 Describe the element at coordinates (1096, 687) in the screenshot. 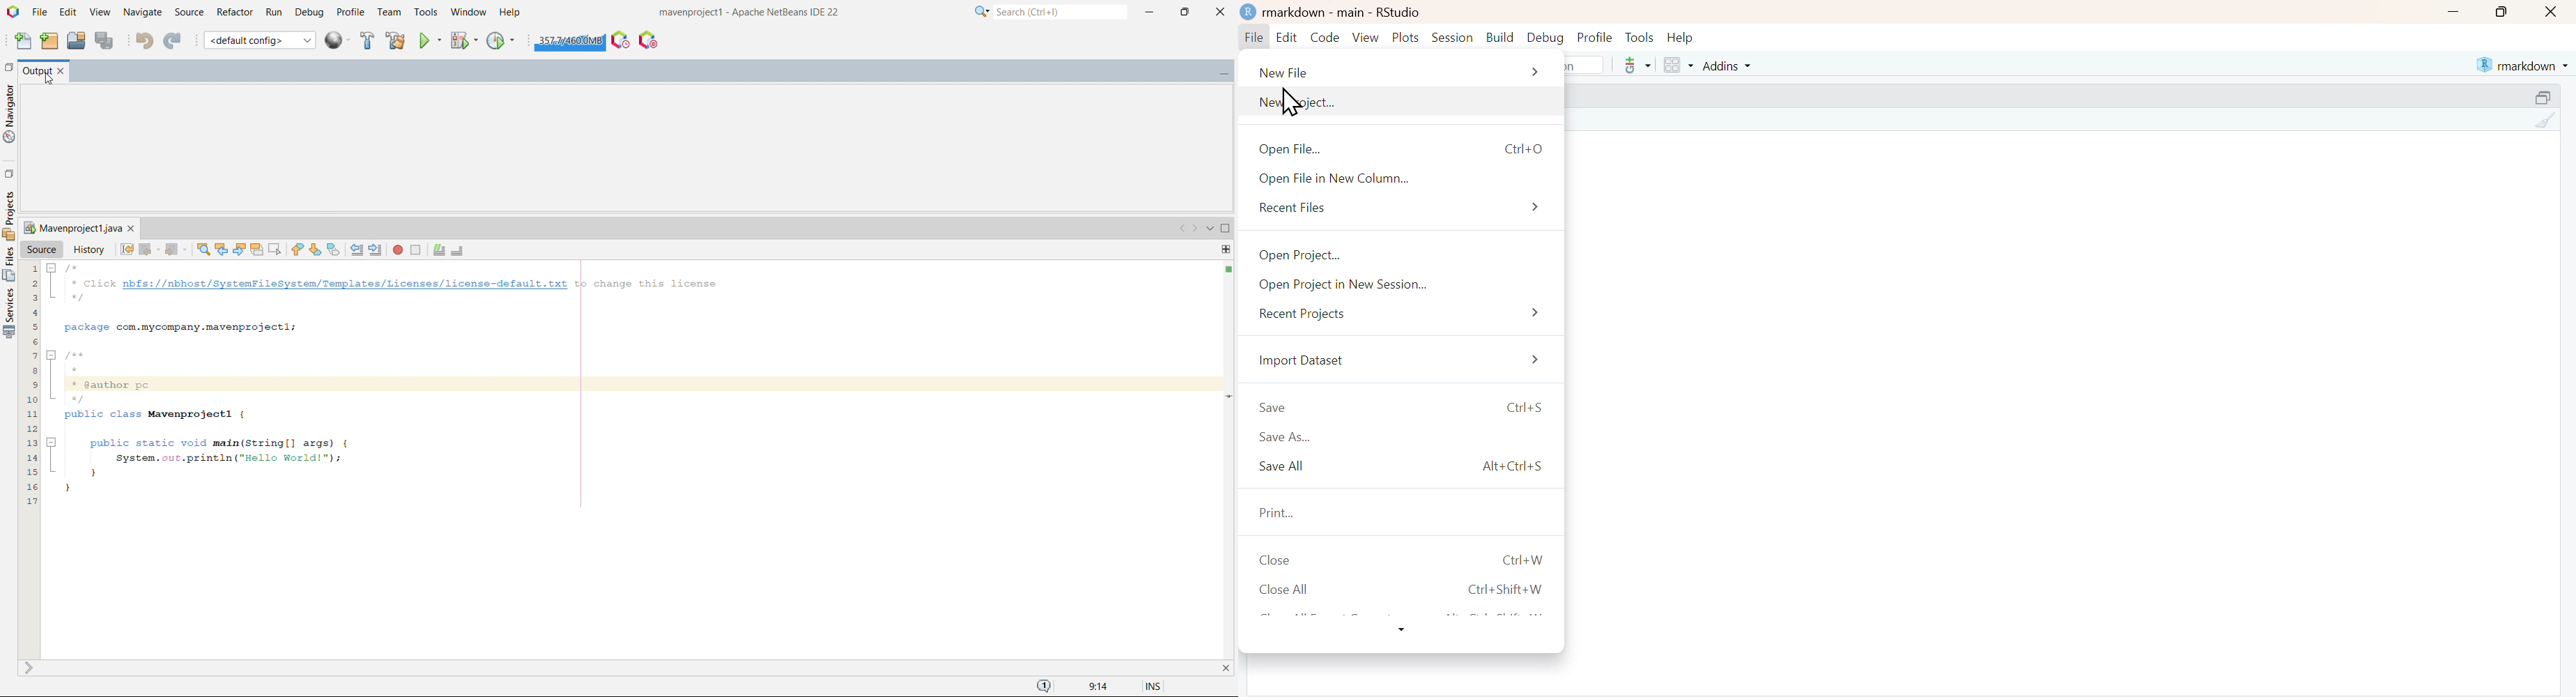

I see `9:14` at that location.